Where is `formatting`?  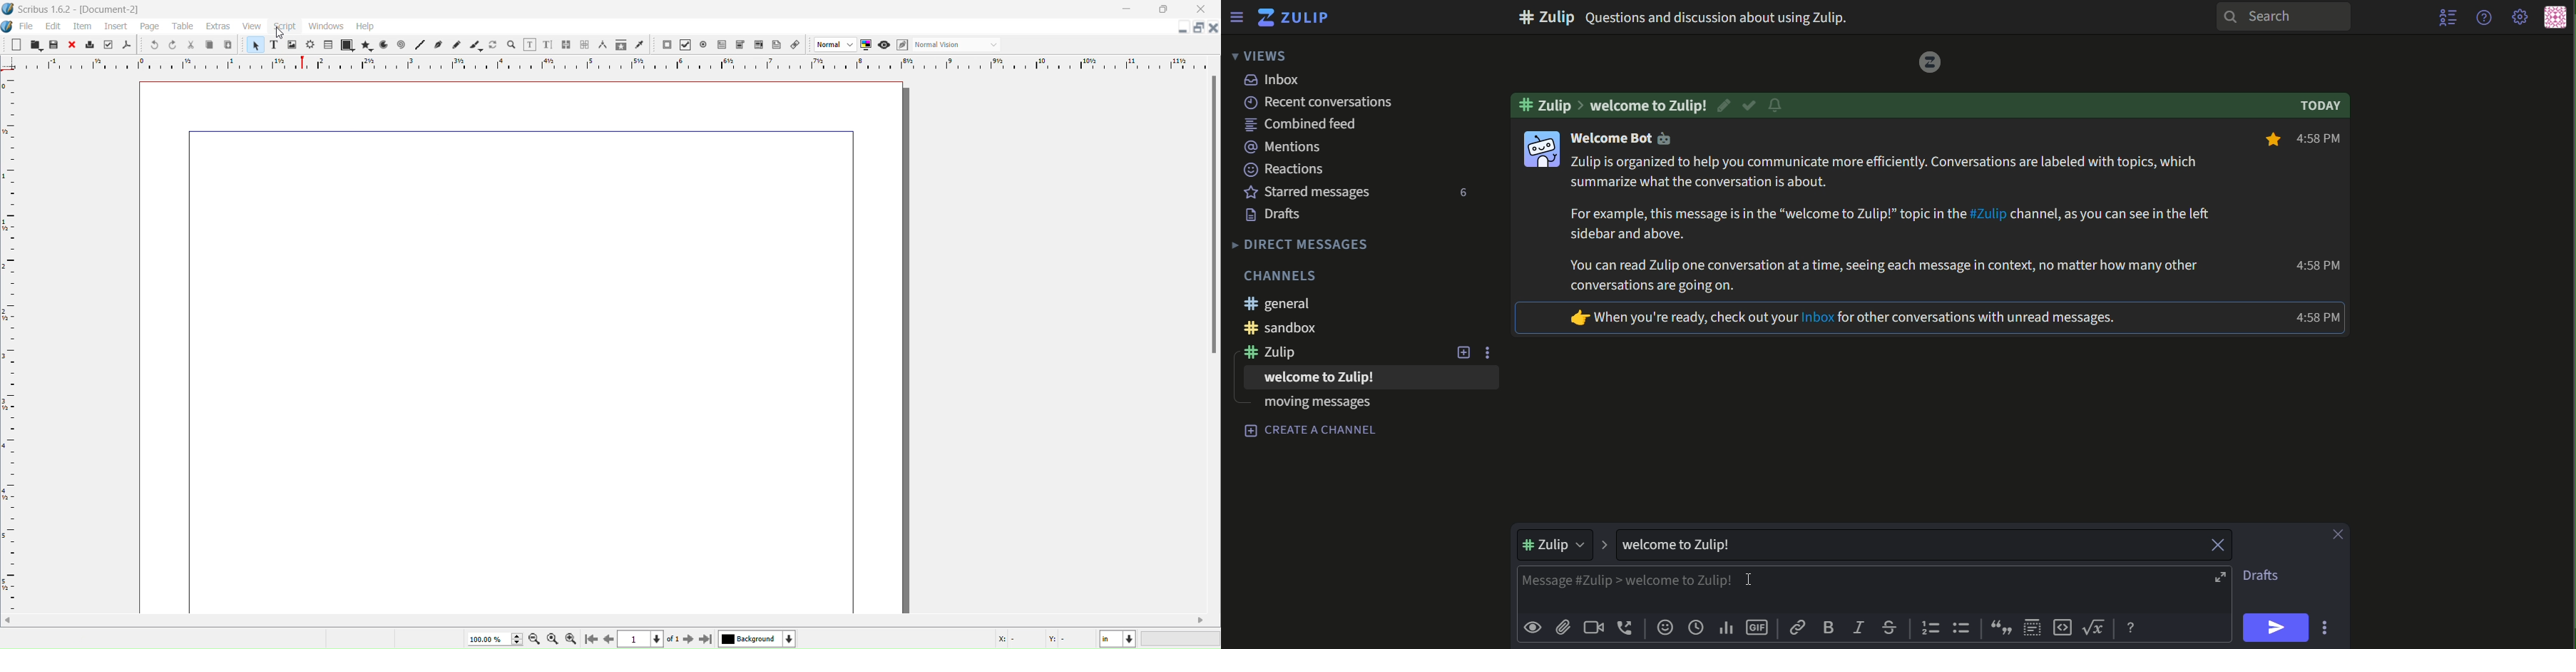
formatting is located at coordinates (2133, 628).